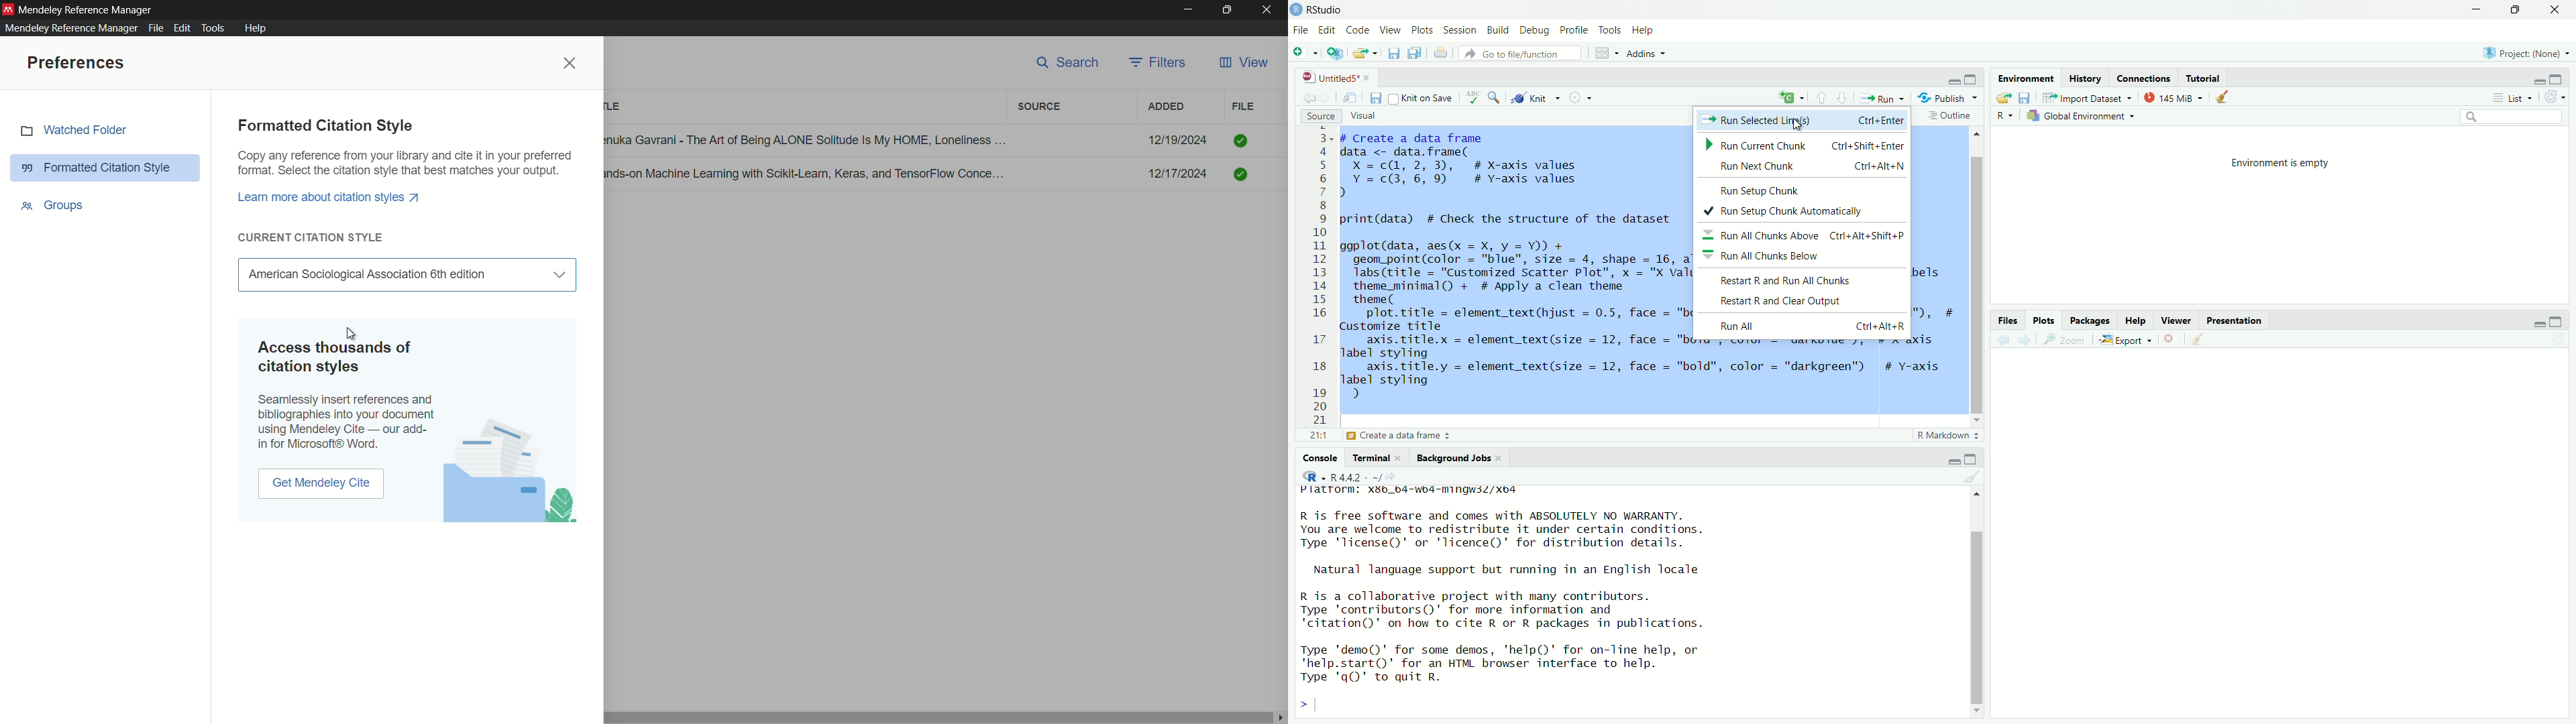 The image size is (2576, 728). Describe the element at coordinates (1971, 79) in the screenshot. I see `Maximize` at that location.